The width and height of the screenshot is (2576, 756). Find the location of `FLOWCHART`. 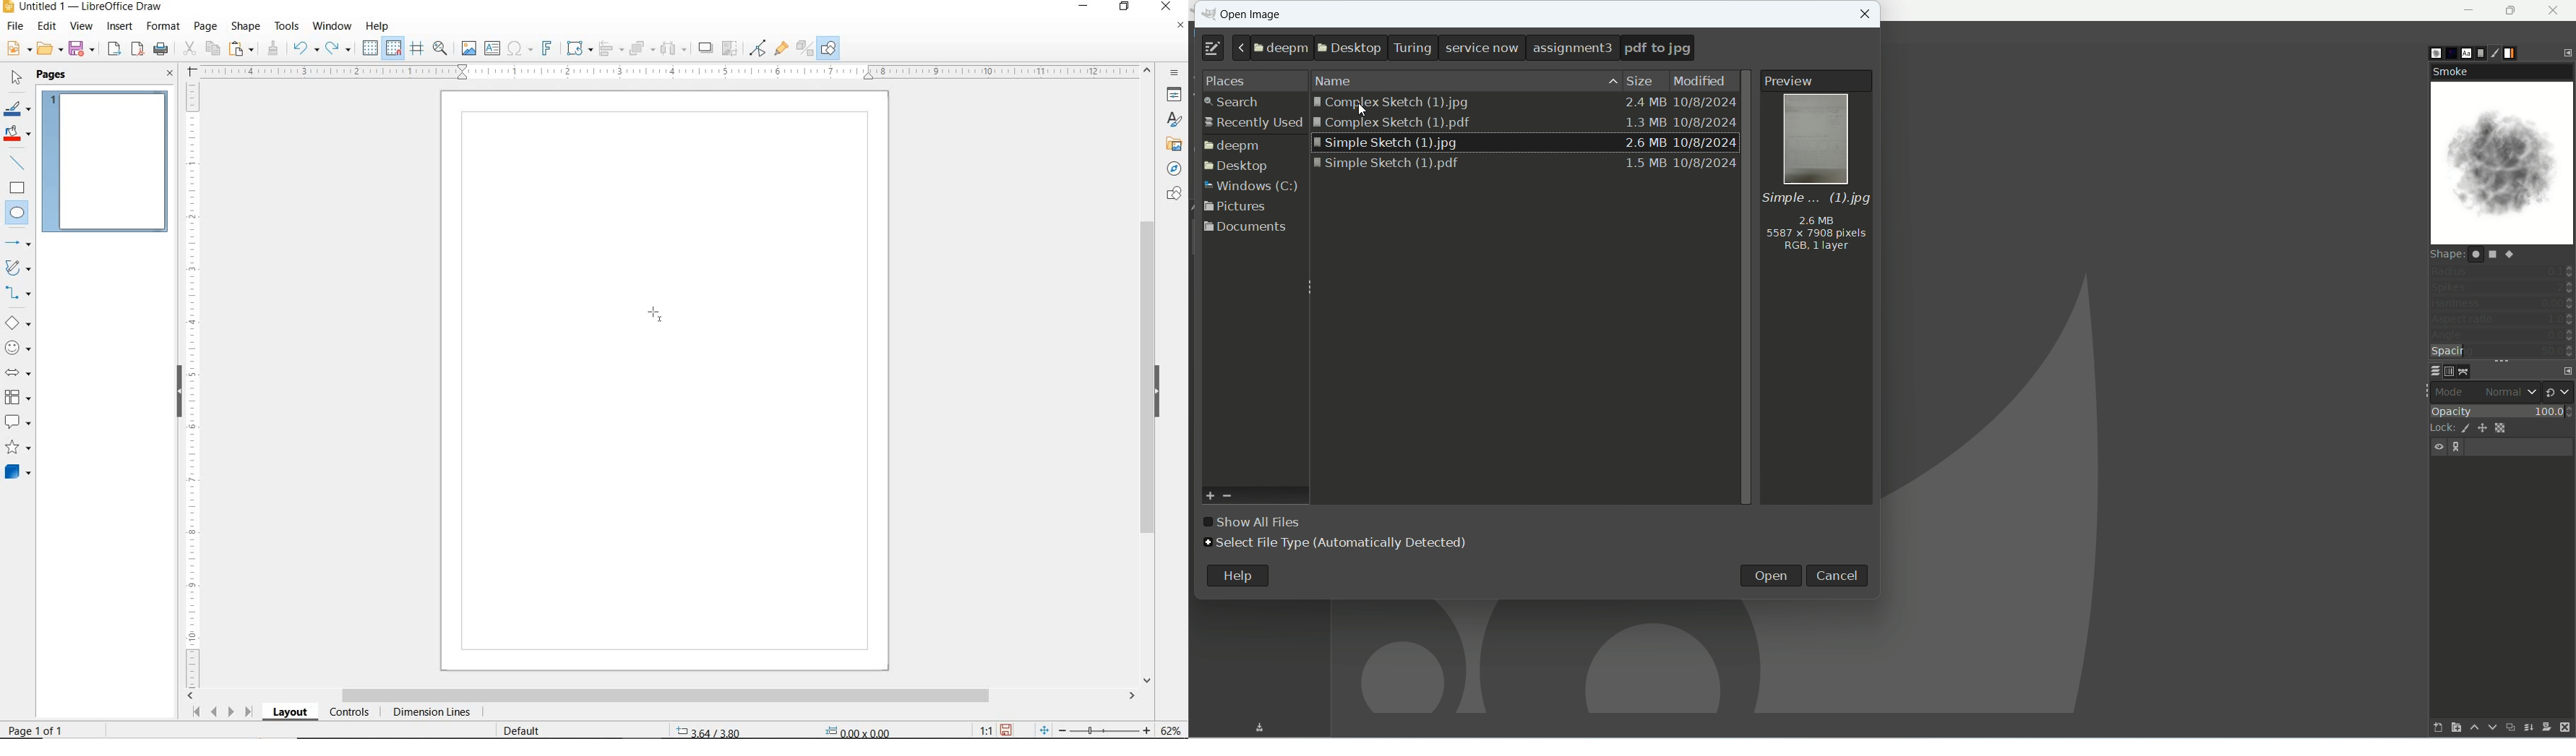

FLOWCHART is located at coordinates (17, 398).